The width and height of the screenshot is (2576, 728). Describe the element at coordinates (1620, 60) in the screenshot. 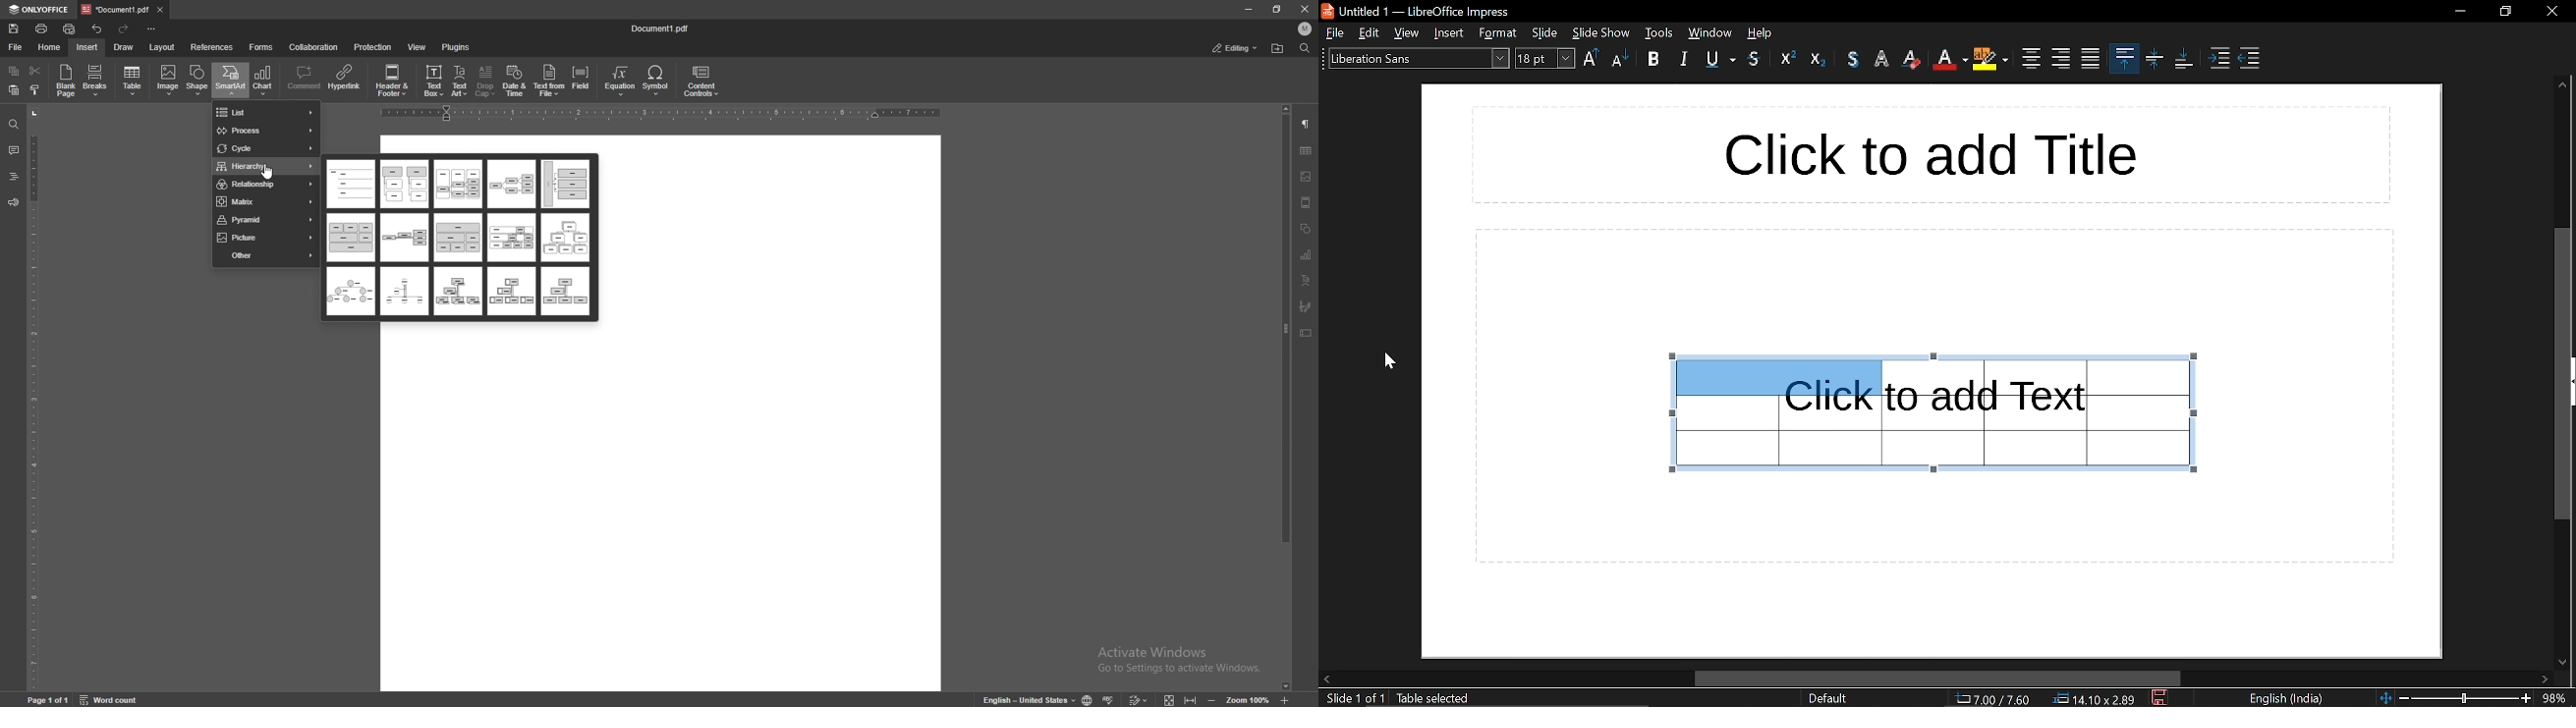

I see `lower case` at that location.